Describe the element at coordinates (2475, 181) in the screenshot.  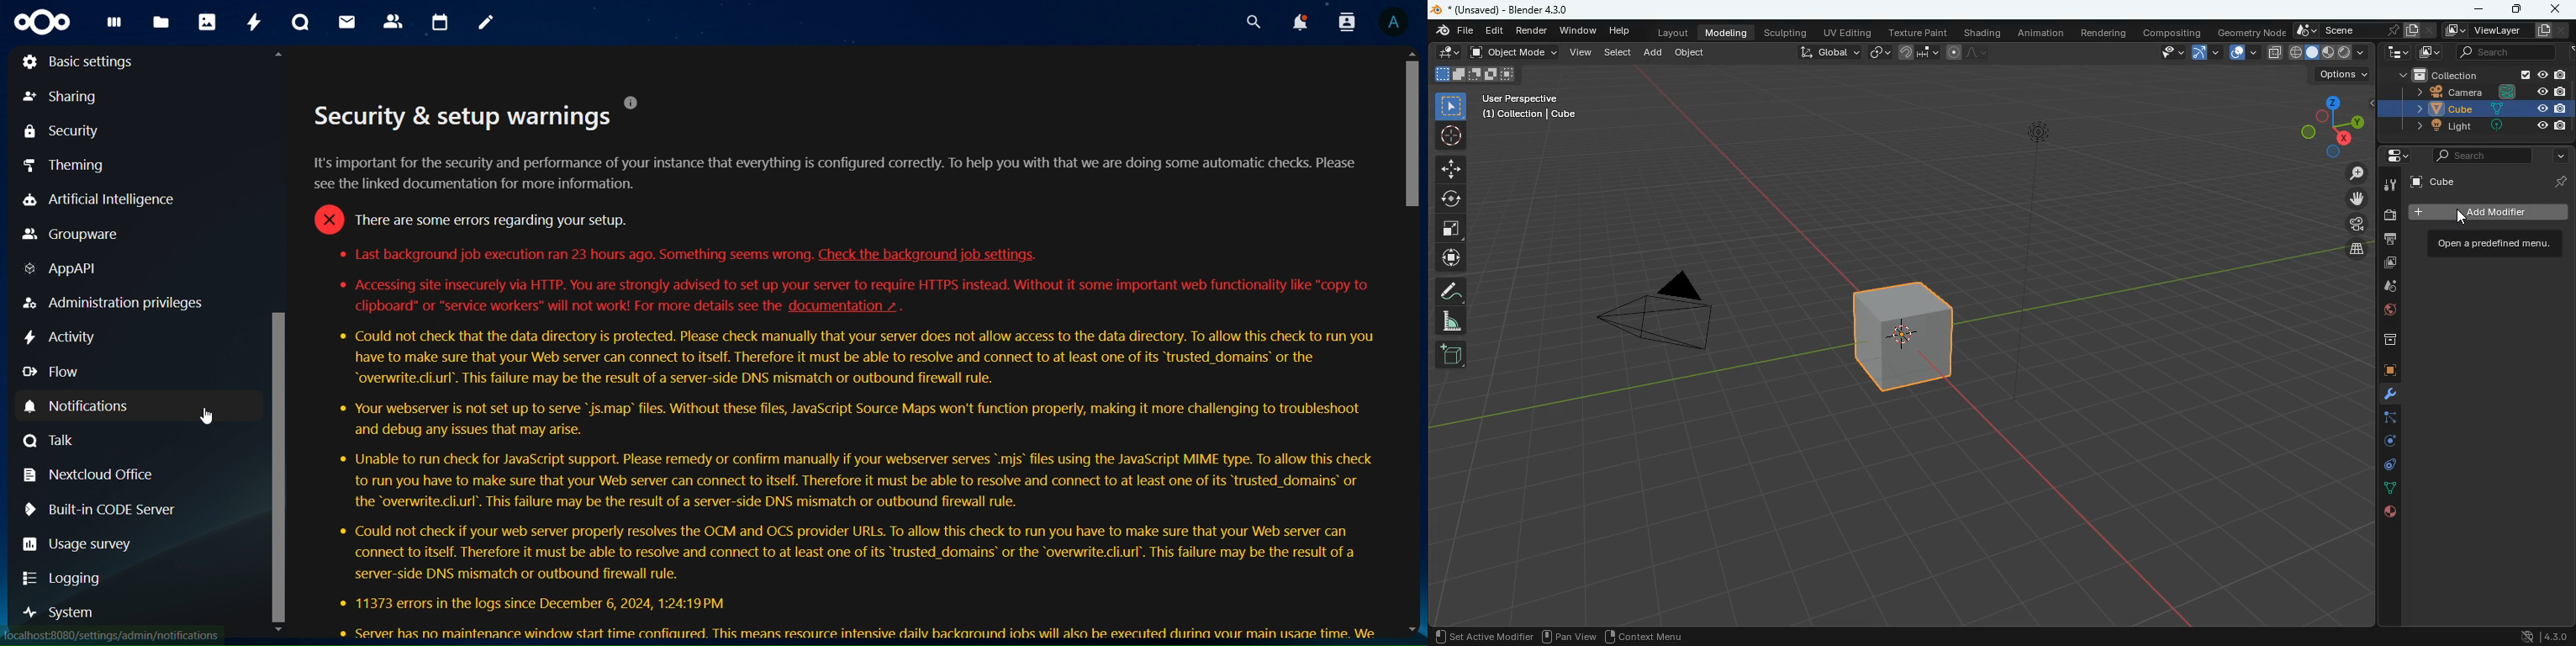
I see `cube` at that location.